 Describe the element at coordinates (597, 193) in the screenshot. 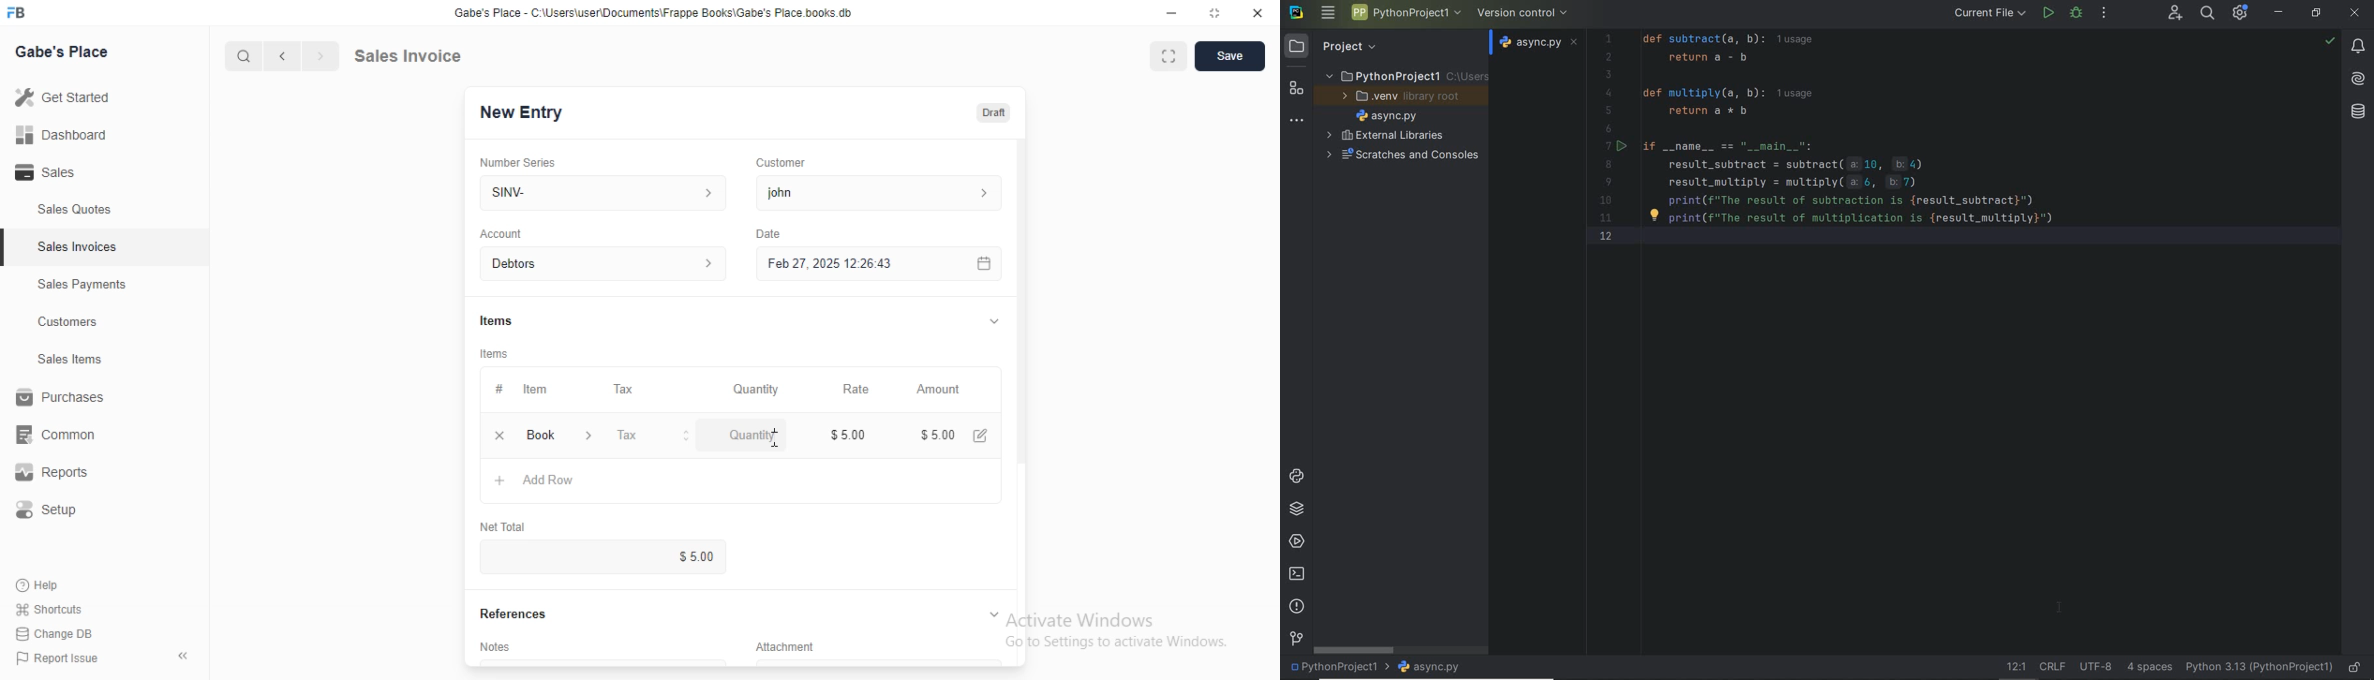

I see `SINV- >` at that location.